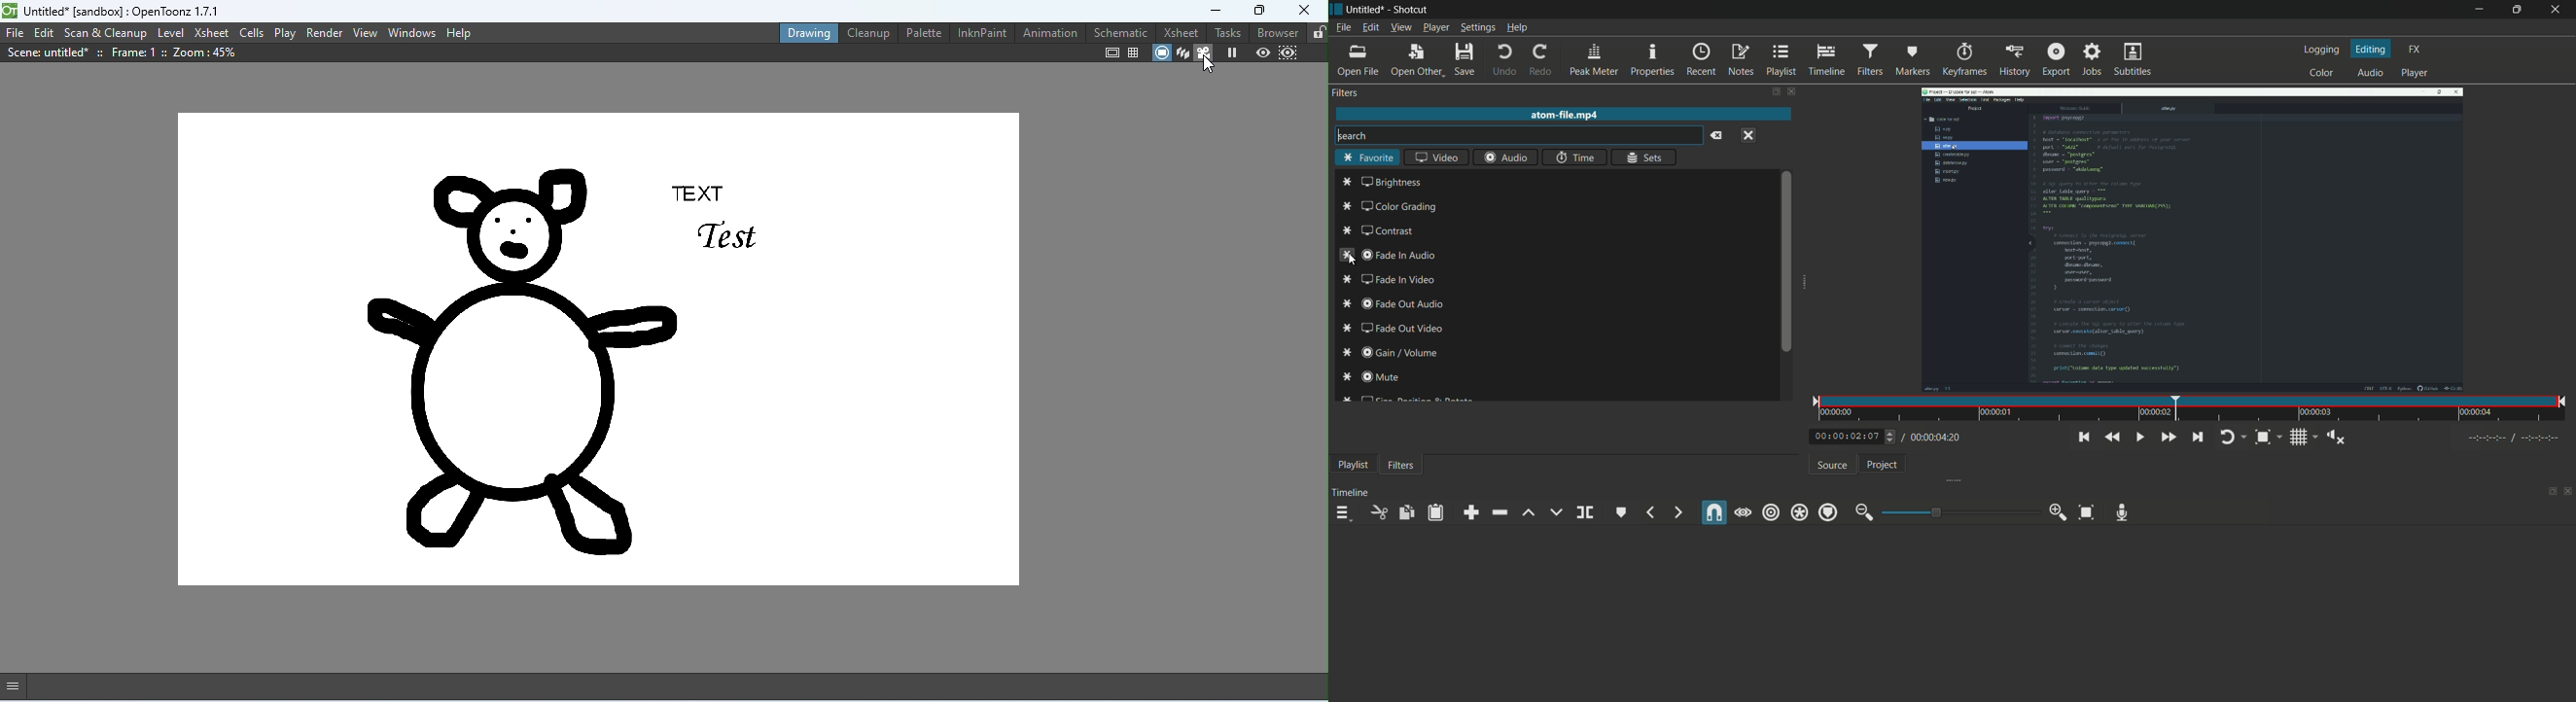 The image size is (2576, 728). I want to click on preview, so click(1261, 53).